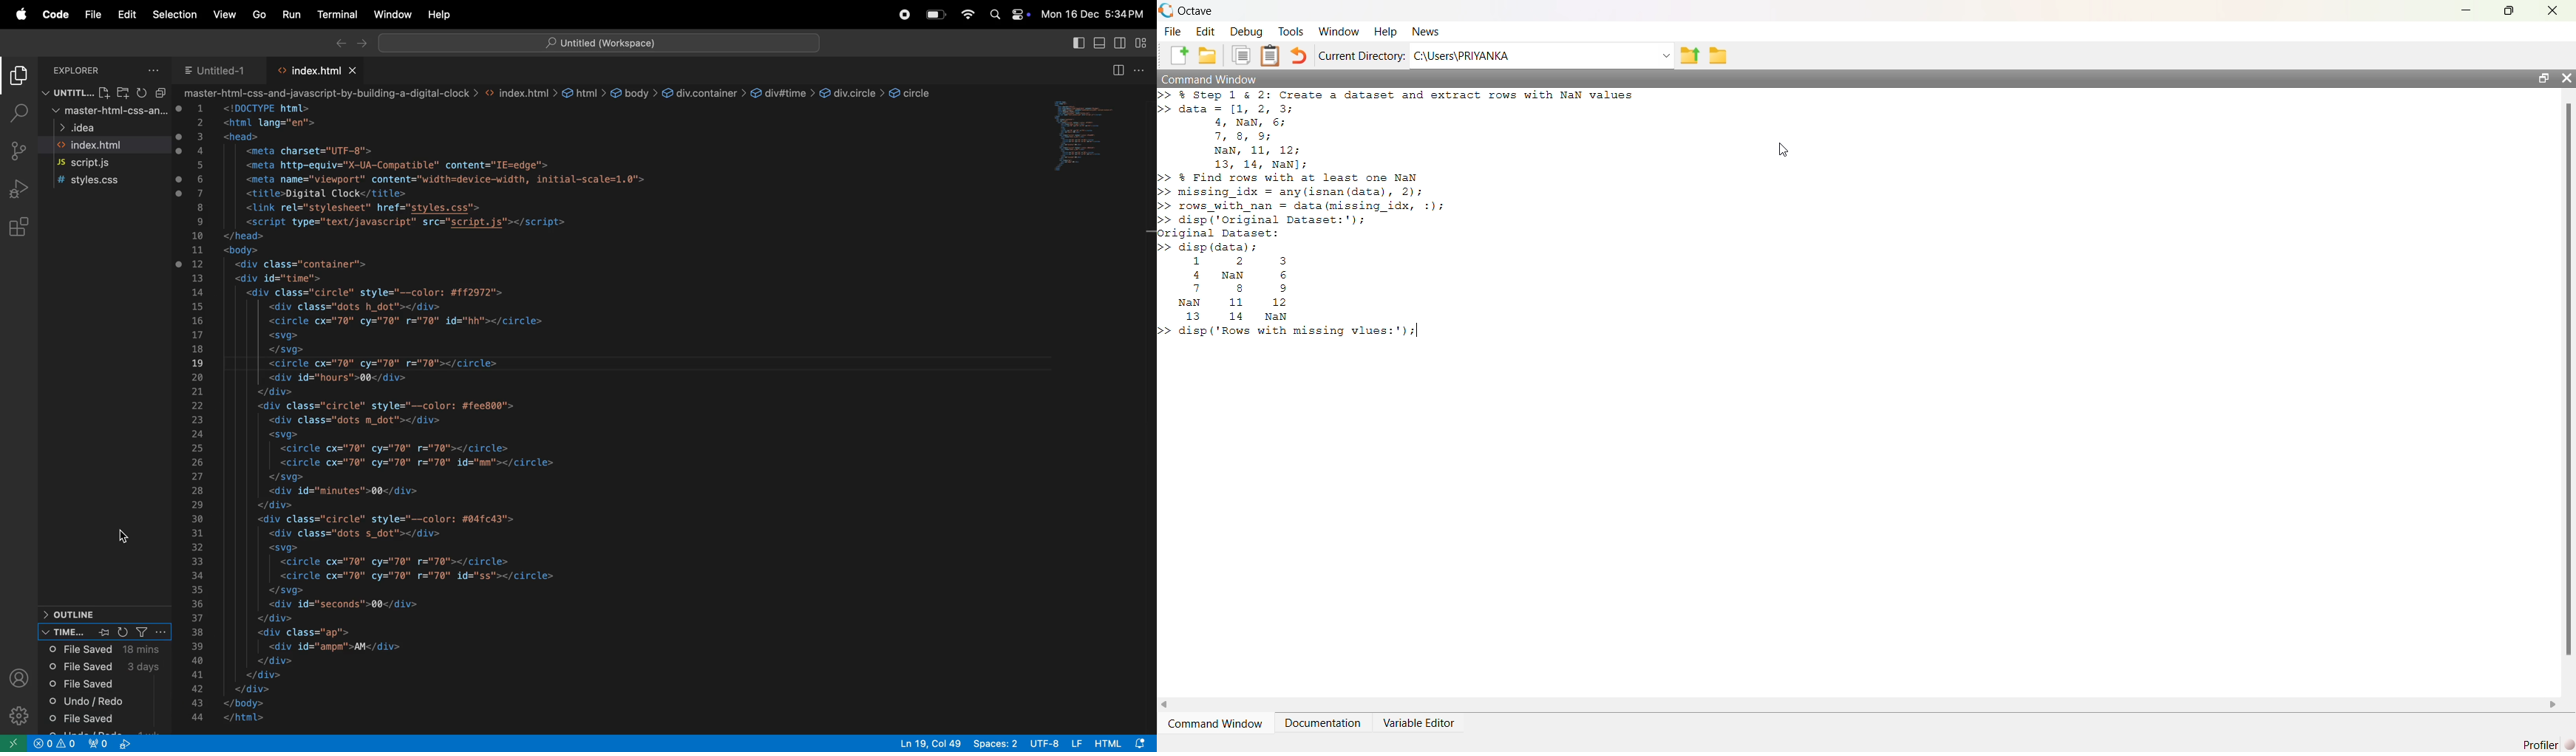 This screenshot has height=756, width=2576. What do you see at coordinates (406, 320) in the screenshot?
I see `| <circle cx="70" cy="70" r="70" id="hh"></circle>` at bounding box center [406, 320].